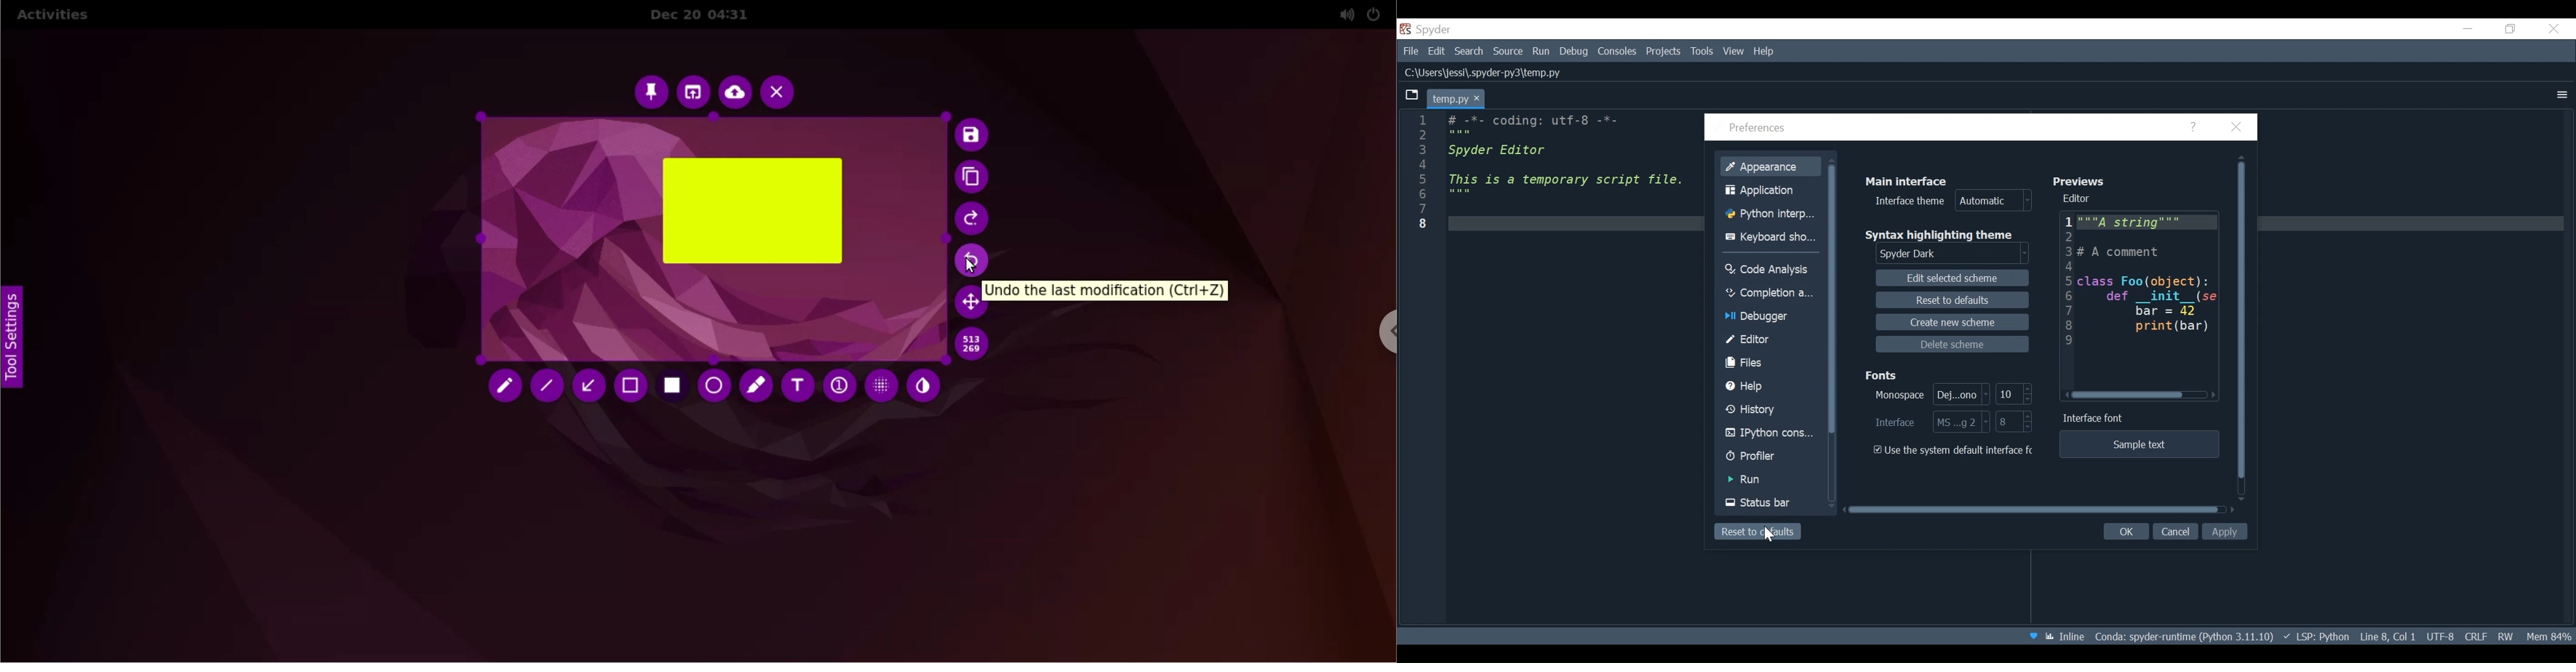  What do you see at coordinates (1932, 422) in the screenshot?
I see `Select Interface Font` at bounding box center [1932, 422].